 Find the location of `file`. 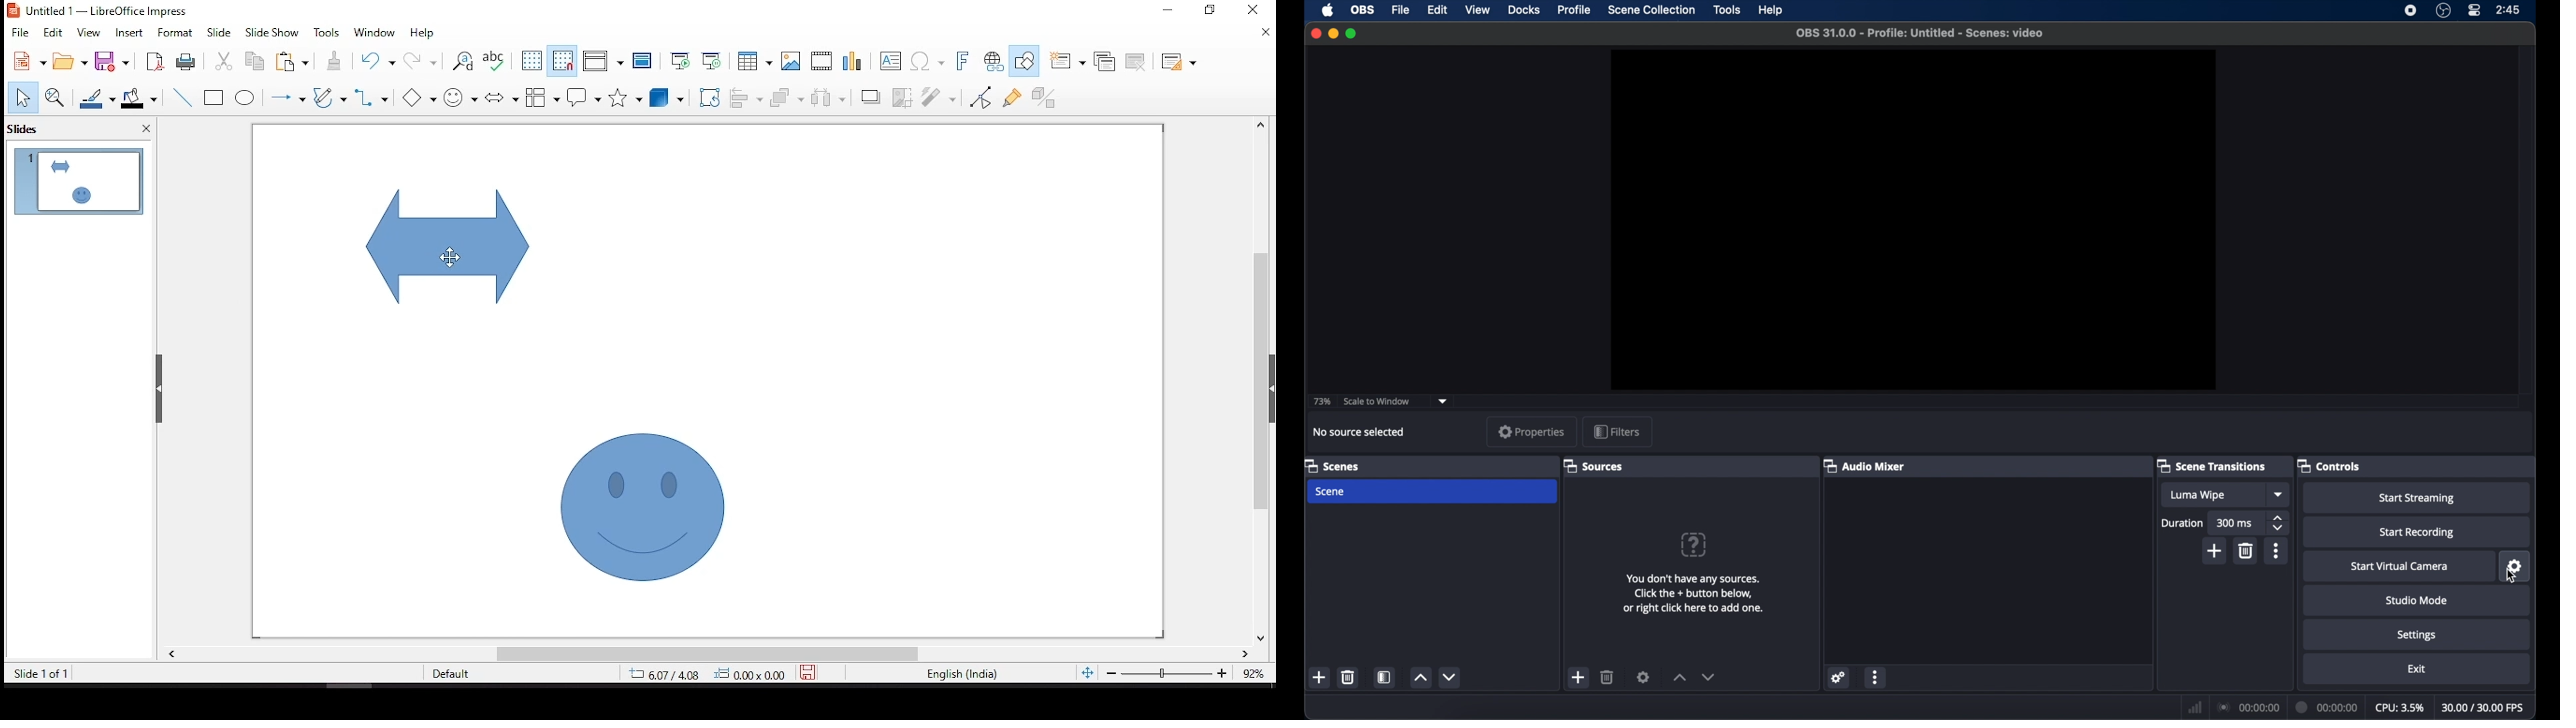

file is located at coordinates (20, 31).